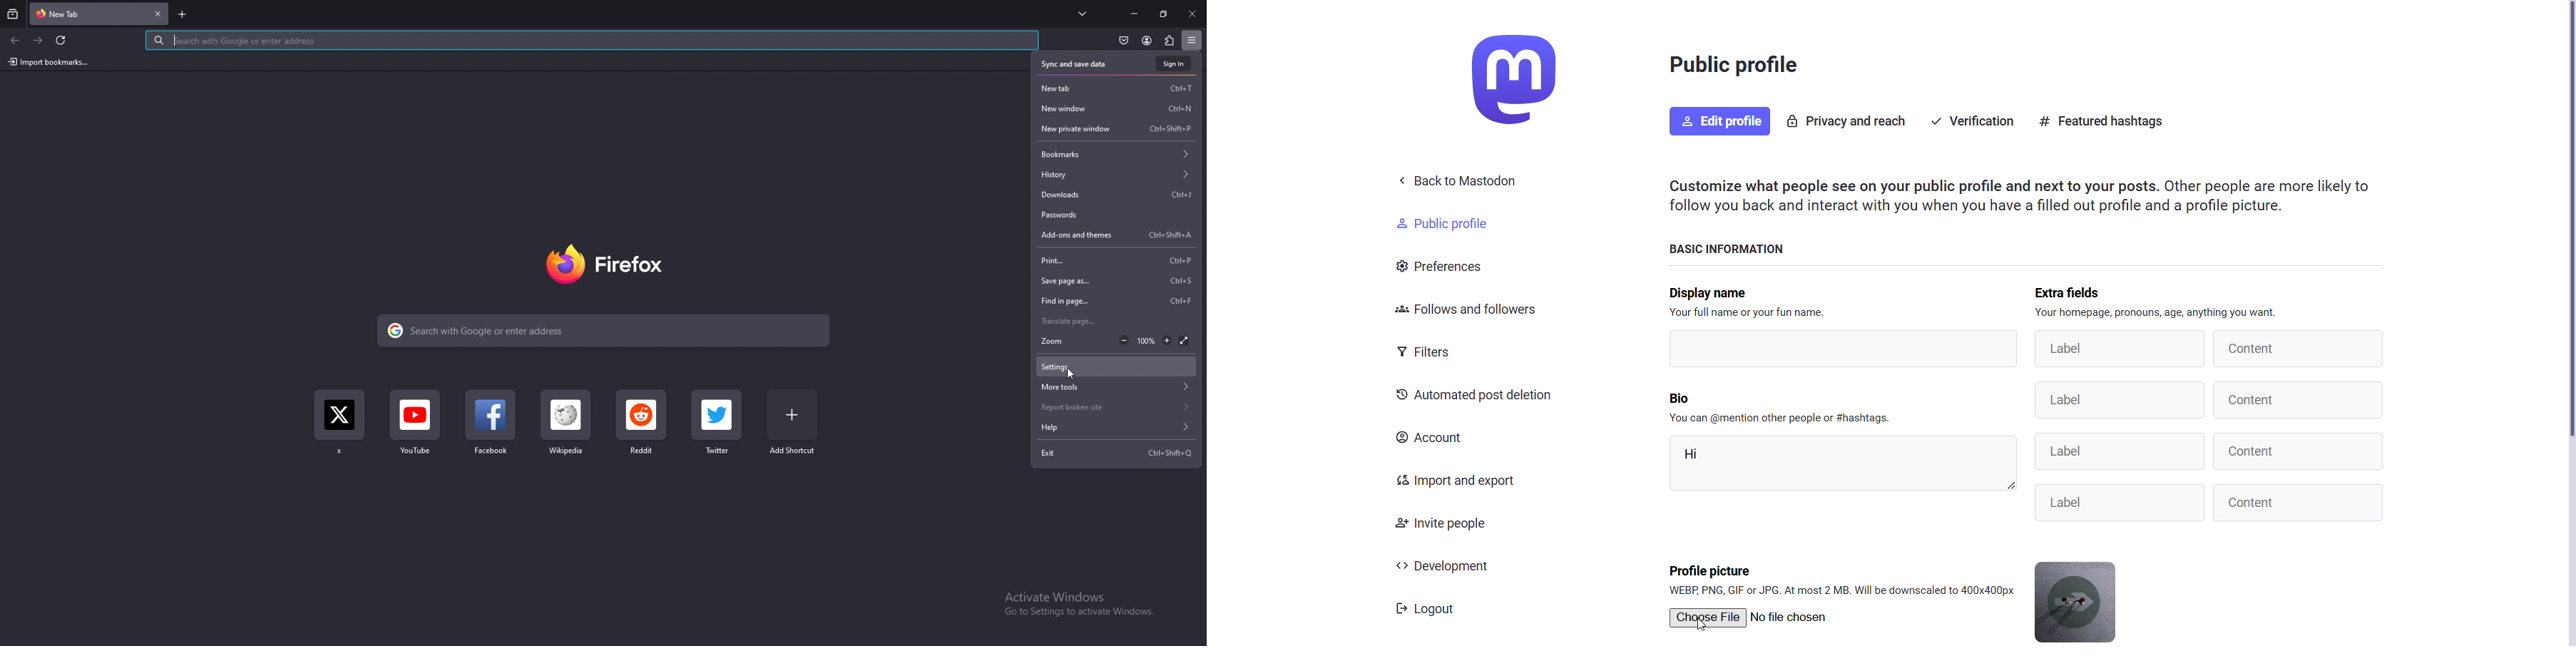  What do you see at coordinates (1506, 76) in the screenshot?
I see `logo` at bounding box center [1506, 76].